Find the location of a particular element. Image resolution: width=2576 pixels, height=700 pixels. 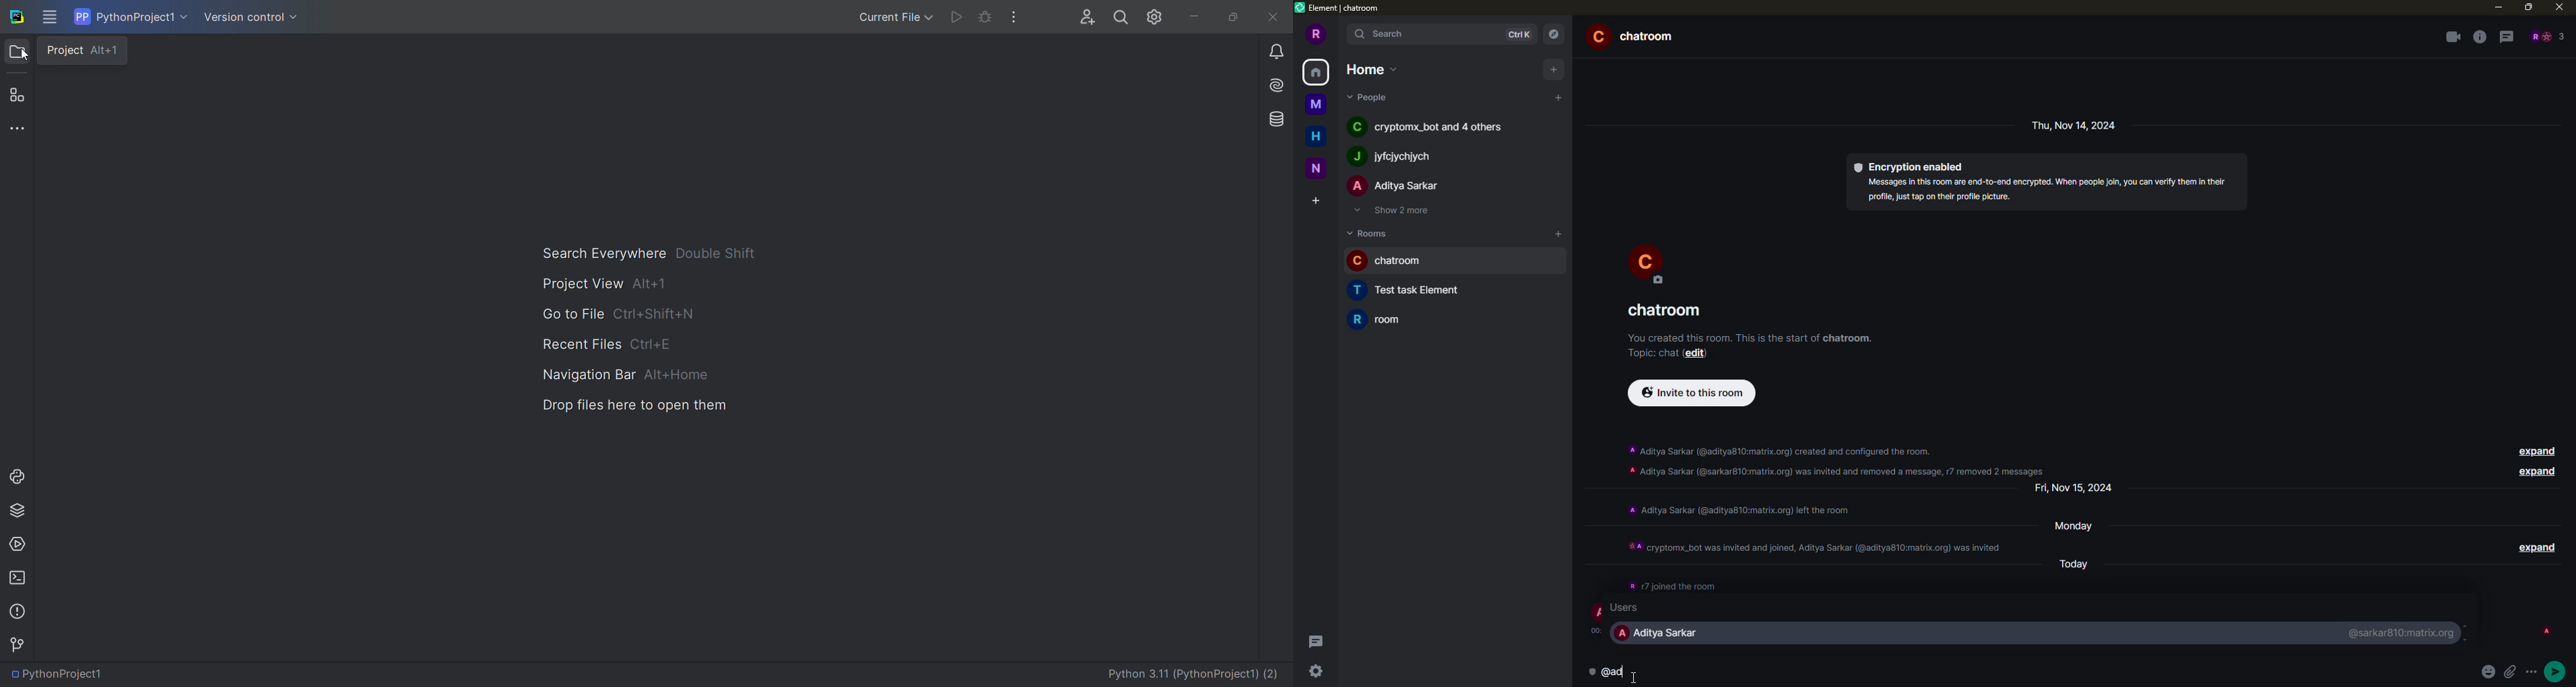

edit is located at coordinates (1700, 354).